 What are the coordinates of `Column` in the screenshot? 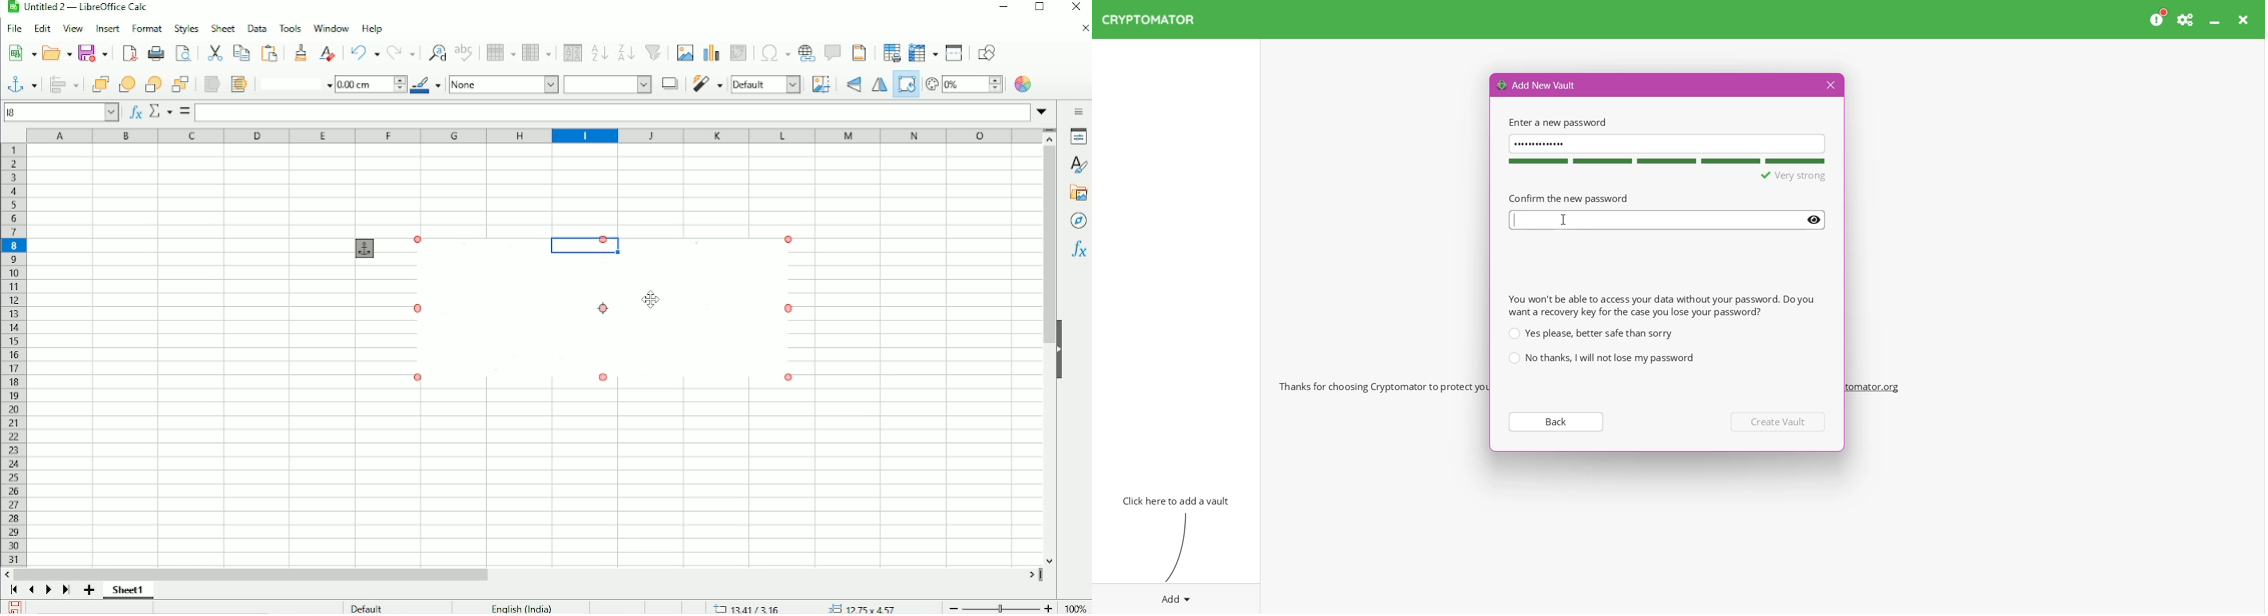 It's located at (536, 52).